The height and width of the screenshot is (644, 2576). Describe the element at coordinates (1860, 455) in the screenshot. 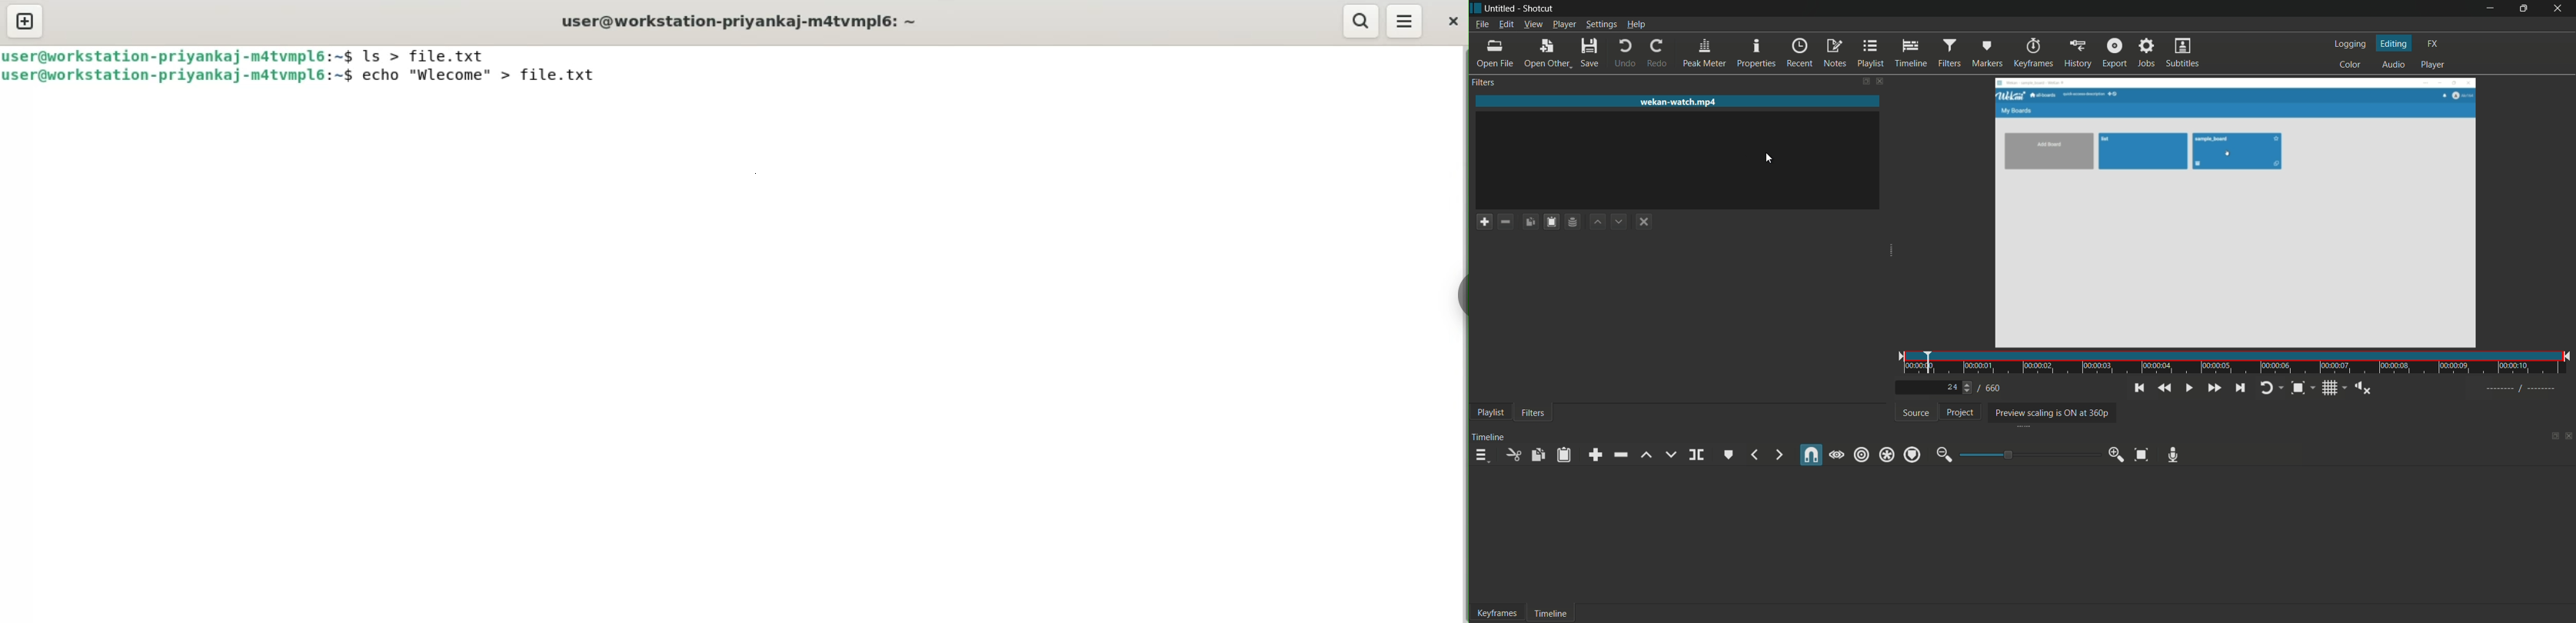

I see `ripple` at that location.